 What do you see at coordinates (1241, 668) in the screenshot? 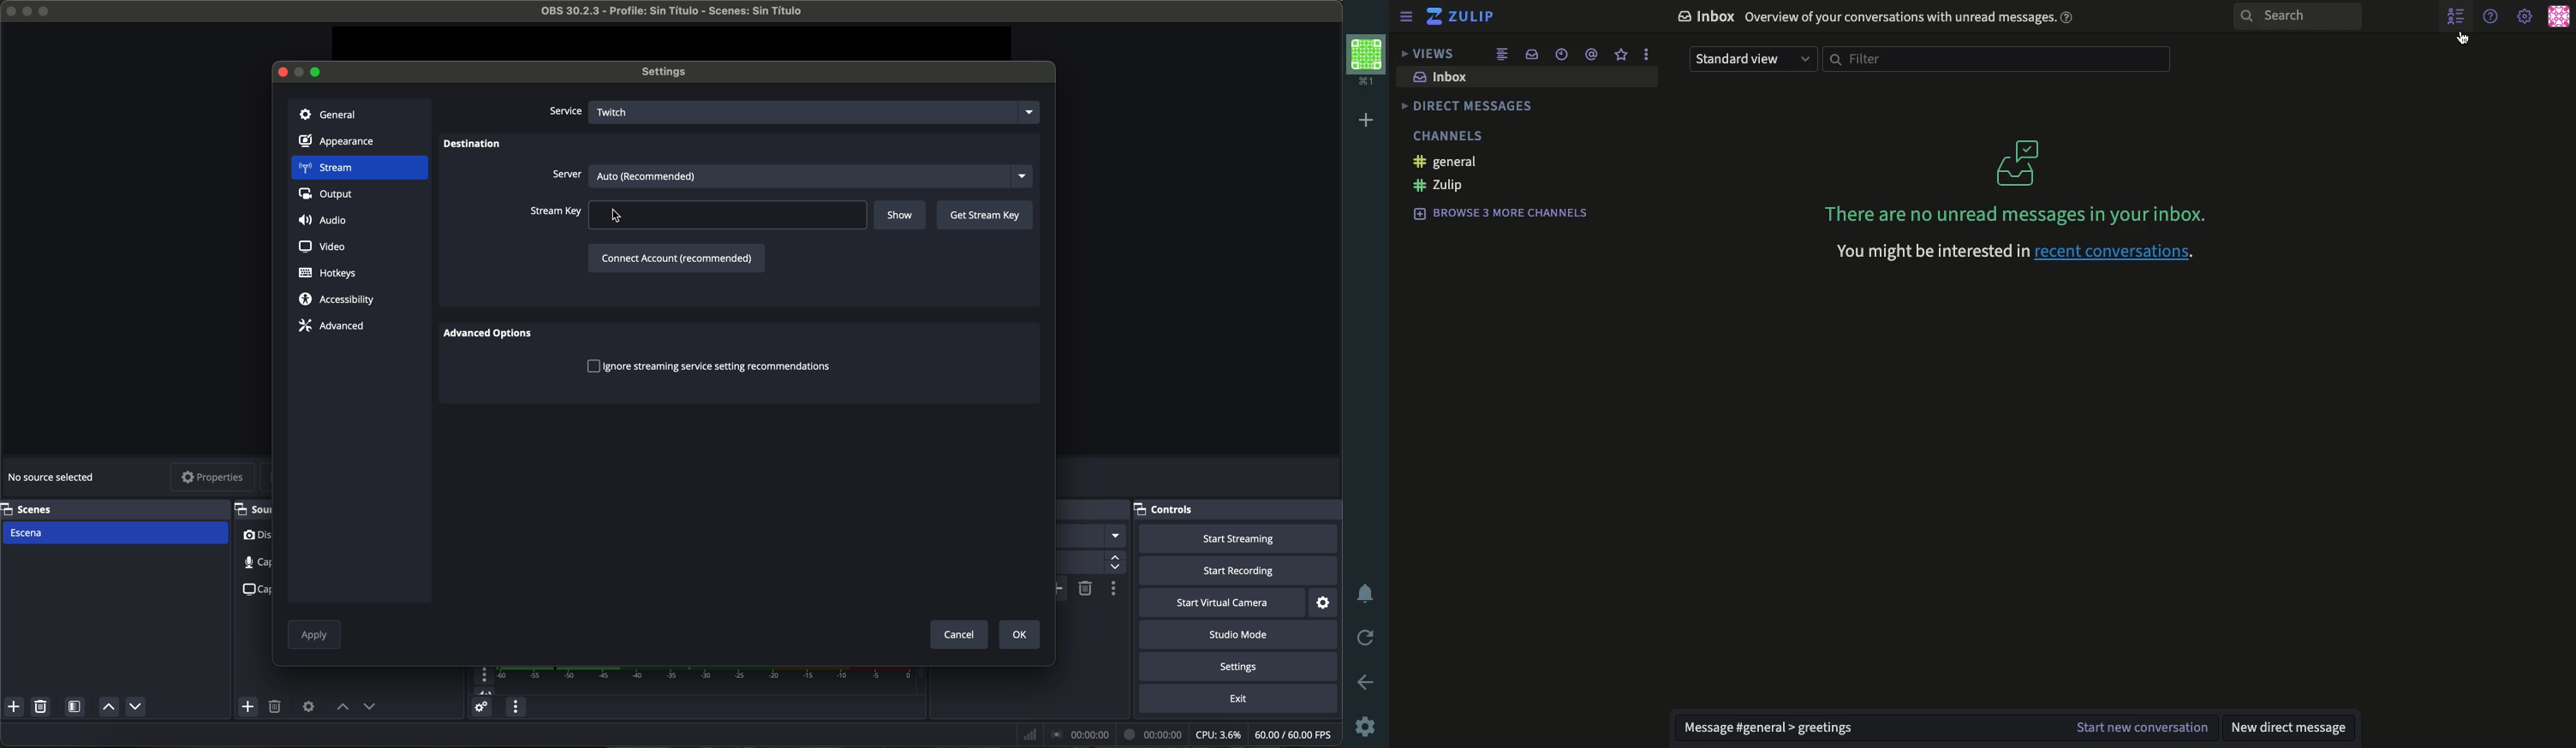
I see `settings` at bounding box center [1241, 668].